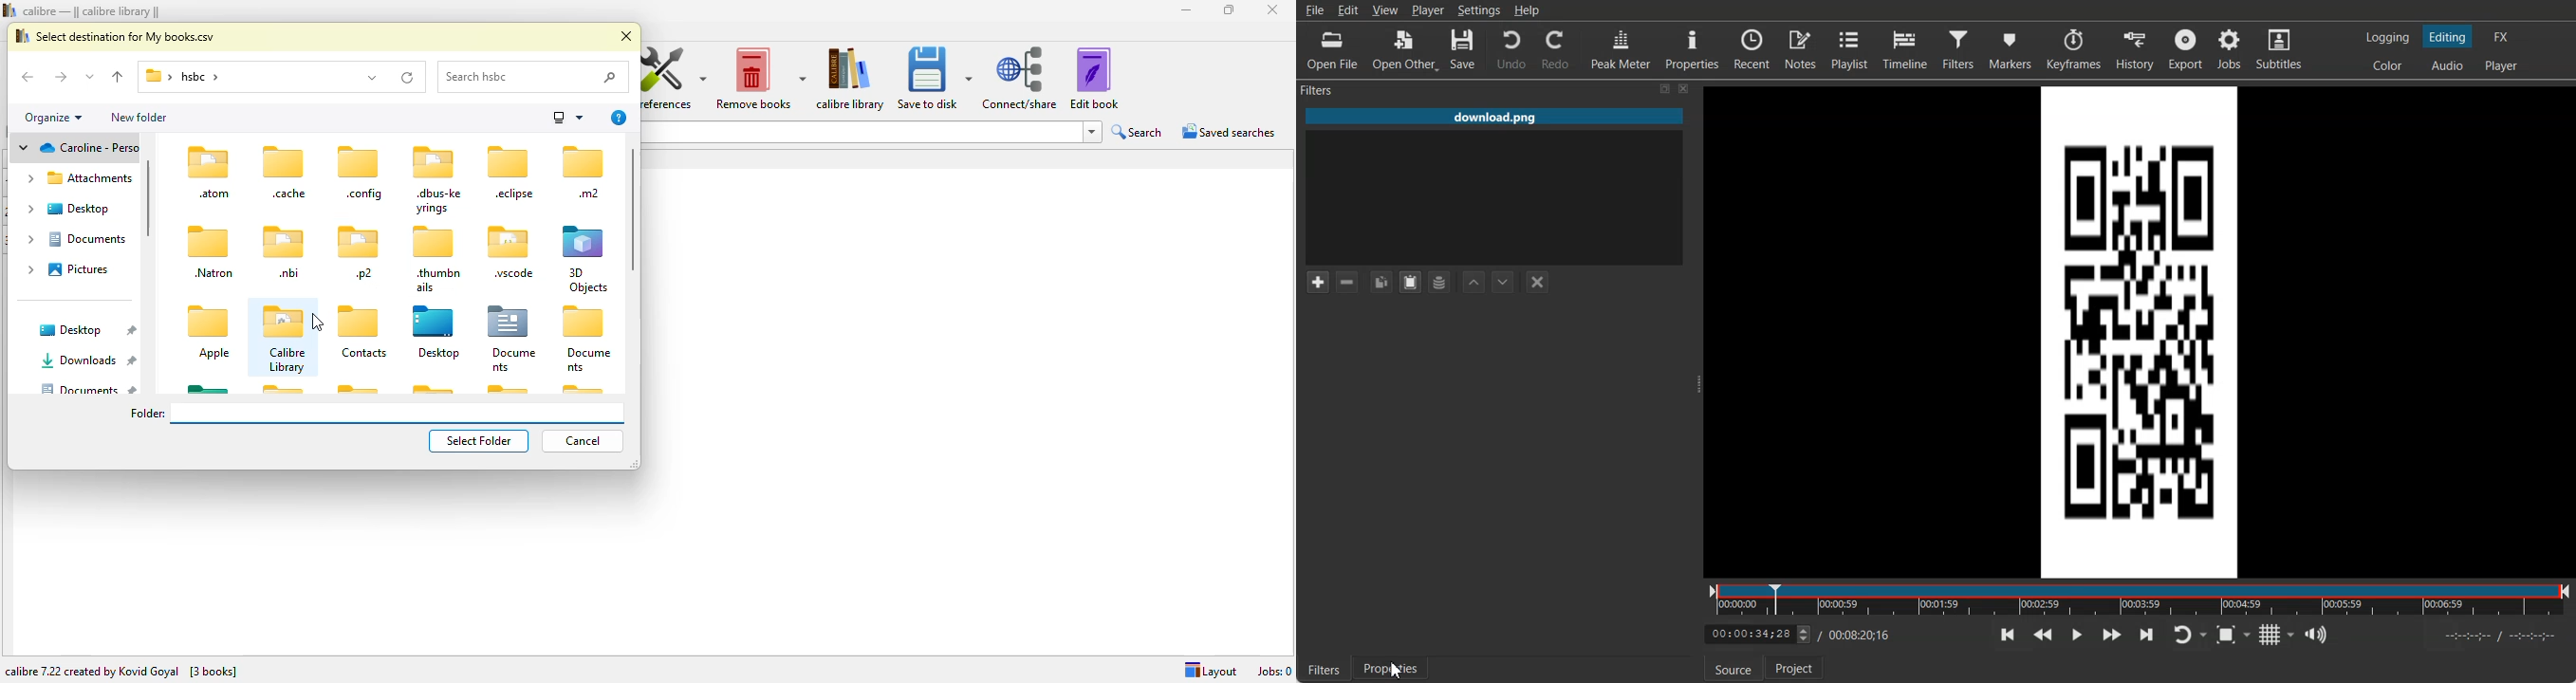  What do you see at coordinates (2386, 66) in the screenshot?
I see `Switch to Color layout` at bounding box center [2386, 66].